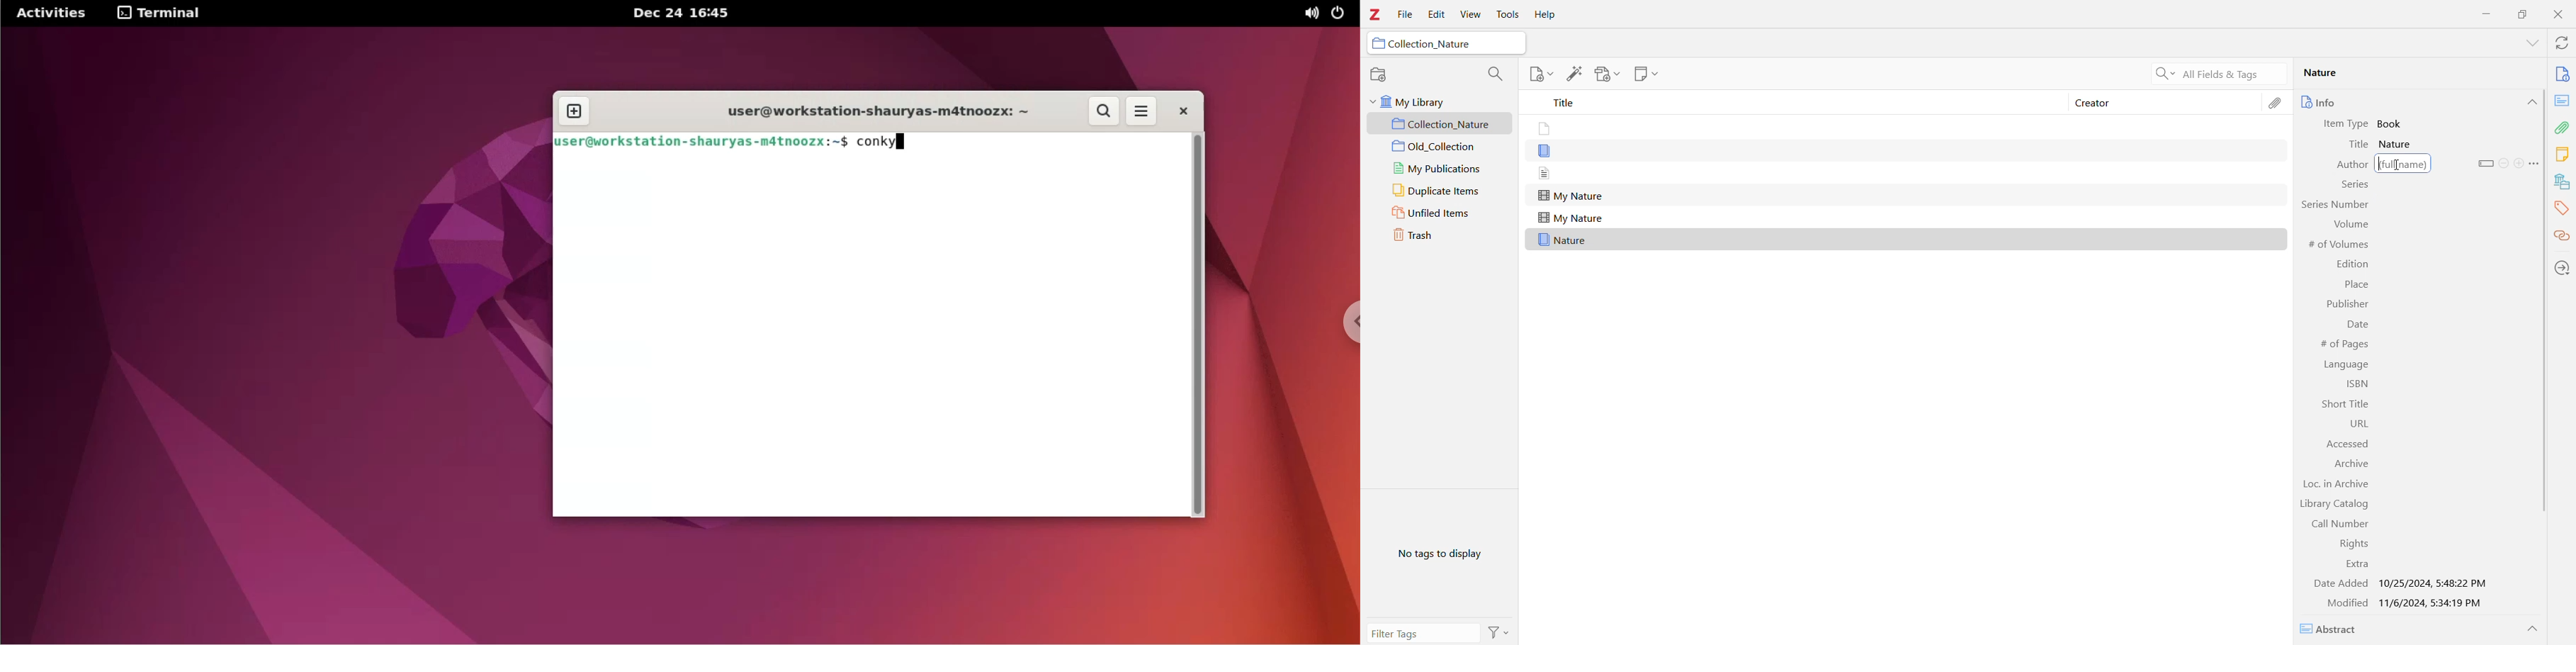  Describe the element at coordinates (1437, 191) in the screenshot. I see `Duplicate Items` at that location.